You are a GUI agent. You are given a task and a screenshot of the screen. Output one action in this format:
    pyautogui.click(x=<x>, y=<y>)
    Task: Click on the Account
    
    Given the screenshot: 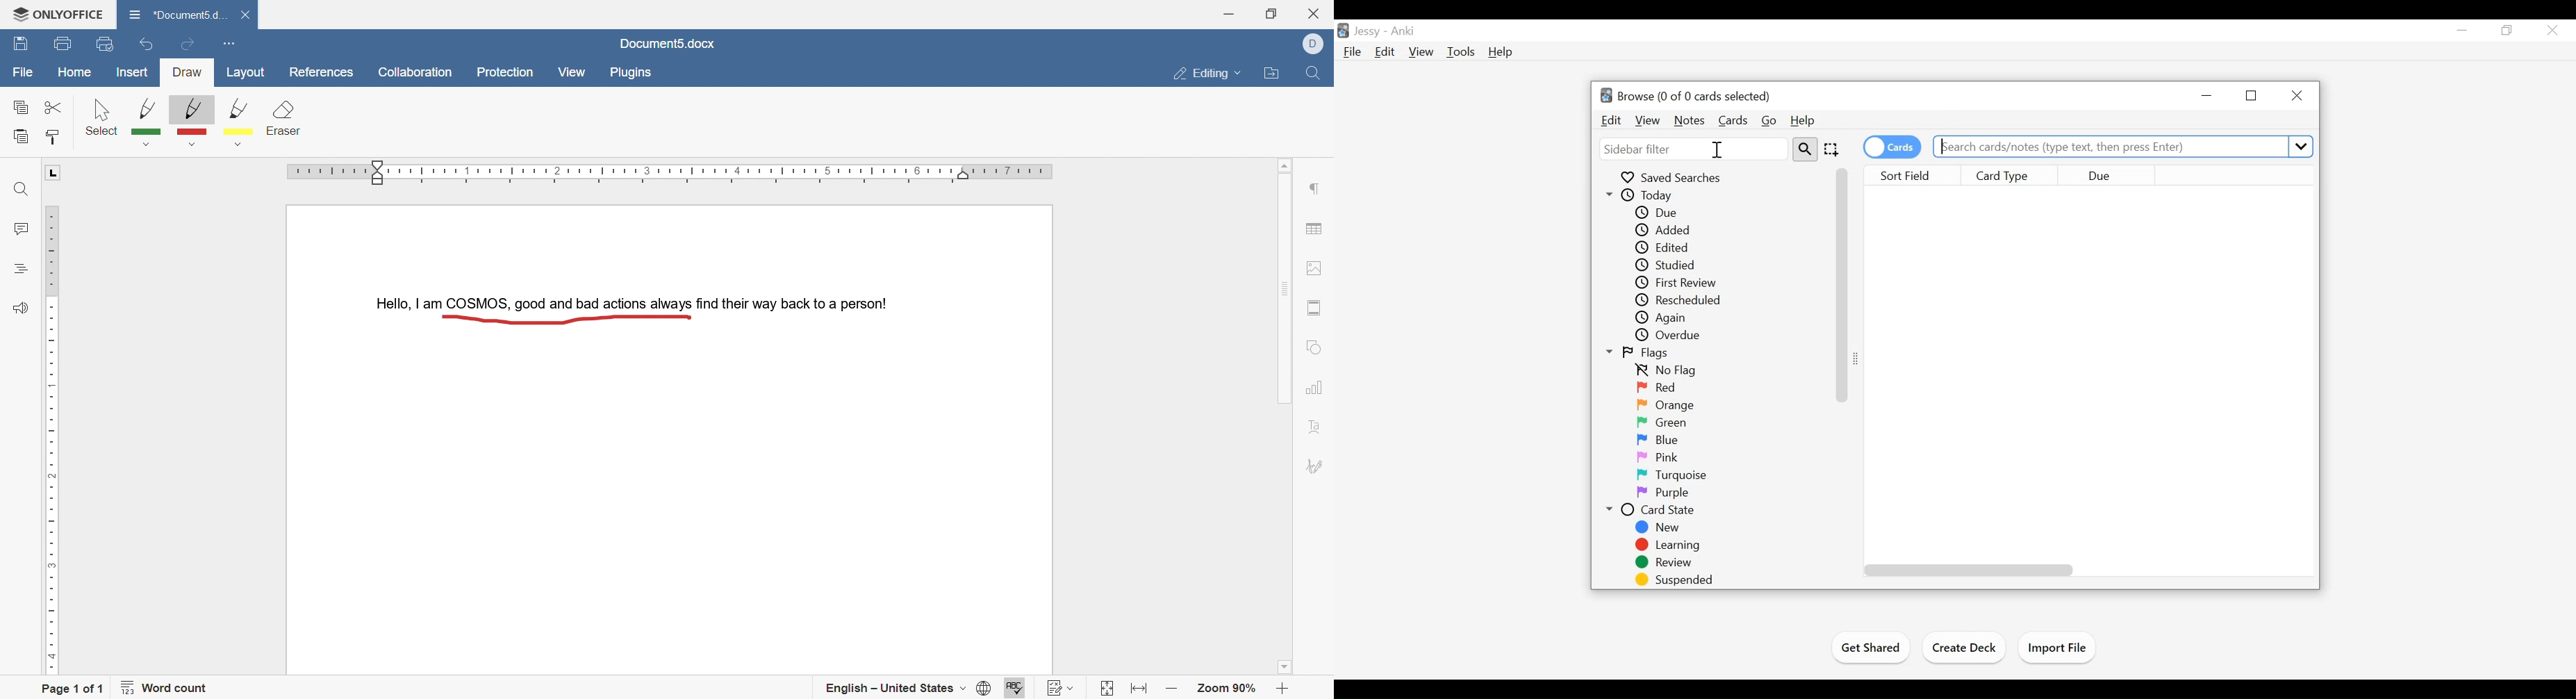 What is the action you would take?
    pyautogui.click(x=1317, y=44)
    